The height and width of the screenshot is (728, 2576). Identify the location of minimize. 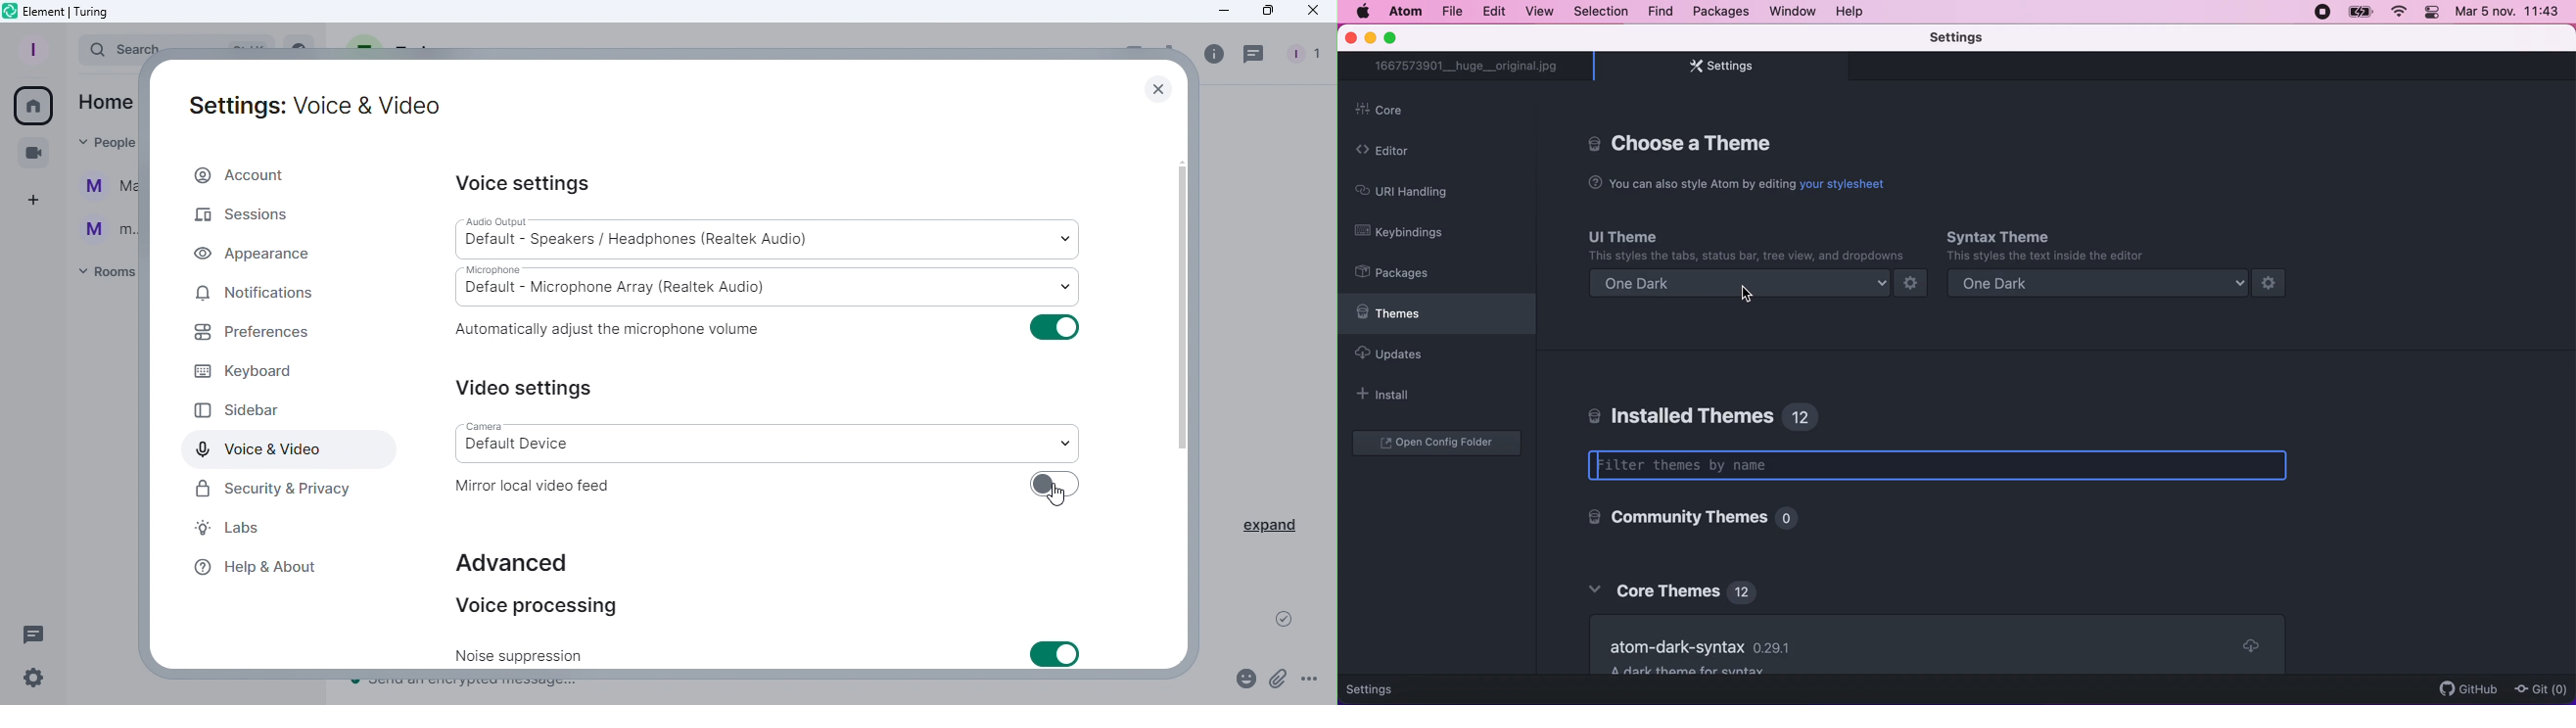
(1370, 39).